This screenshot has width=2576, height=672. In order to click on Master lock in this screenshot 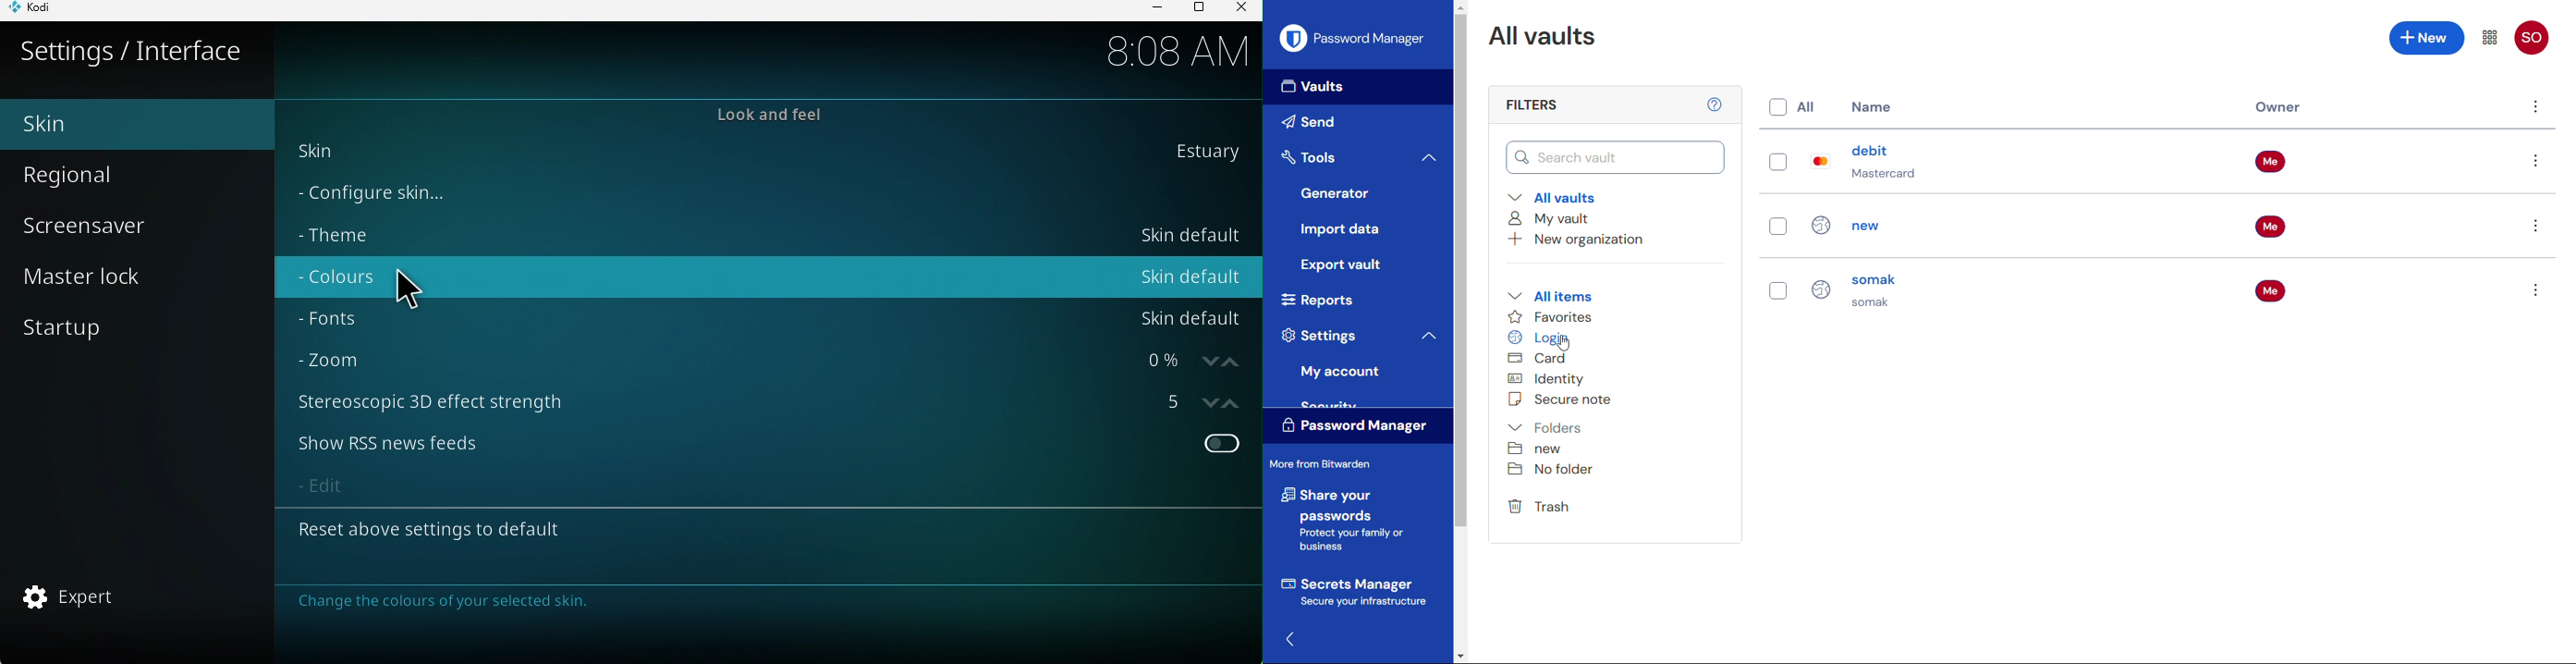, I will do `click(94, 276)`.